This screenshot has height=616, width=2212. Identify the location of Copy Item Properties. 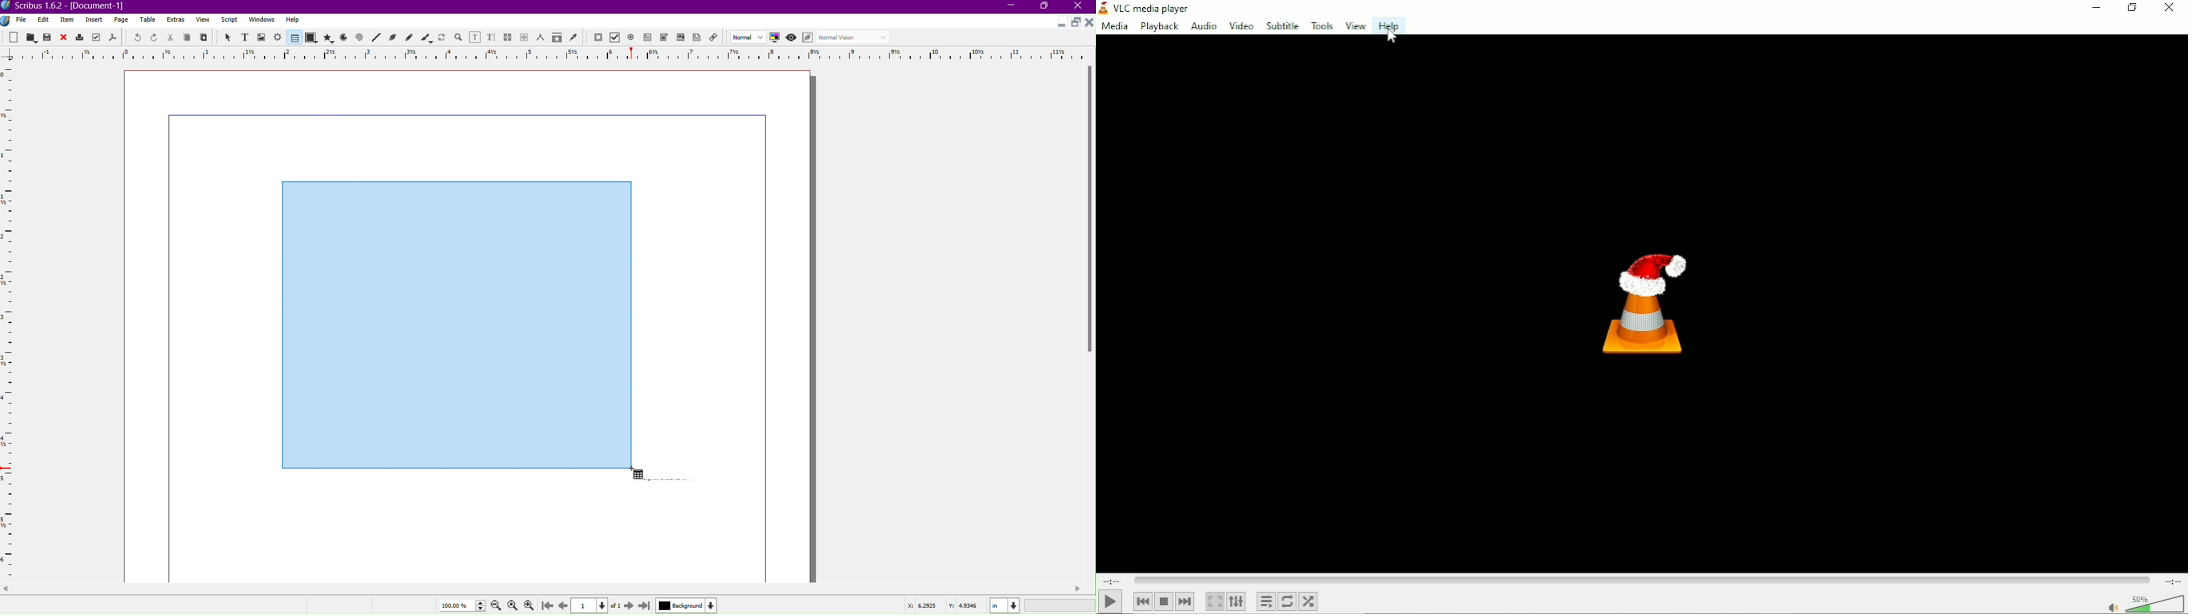
(556, 38).